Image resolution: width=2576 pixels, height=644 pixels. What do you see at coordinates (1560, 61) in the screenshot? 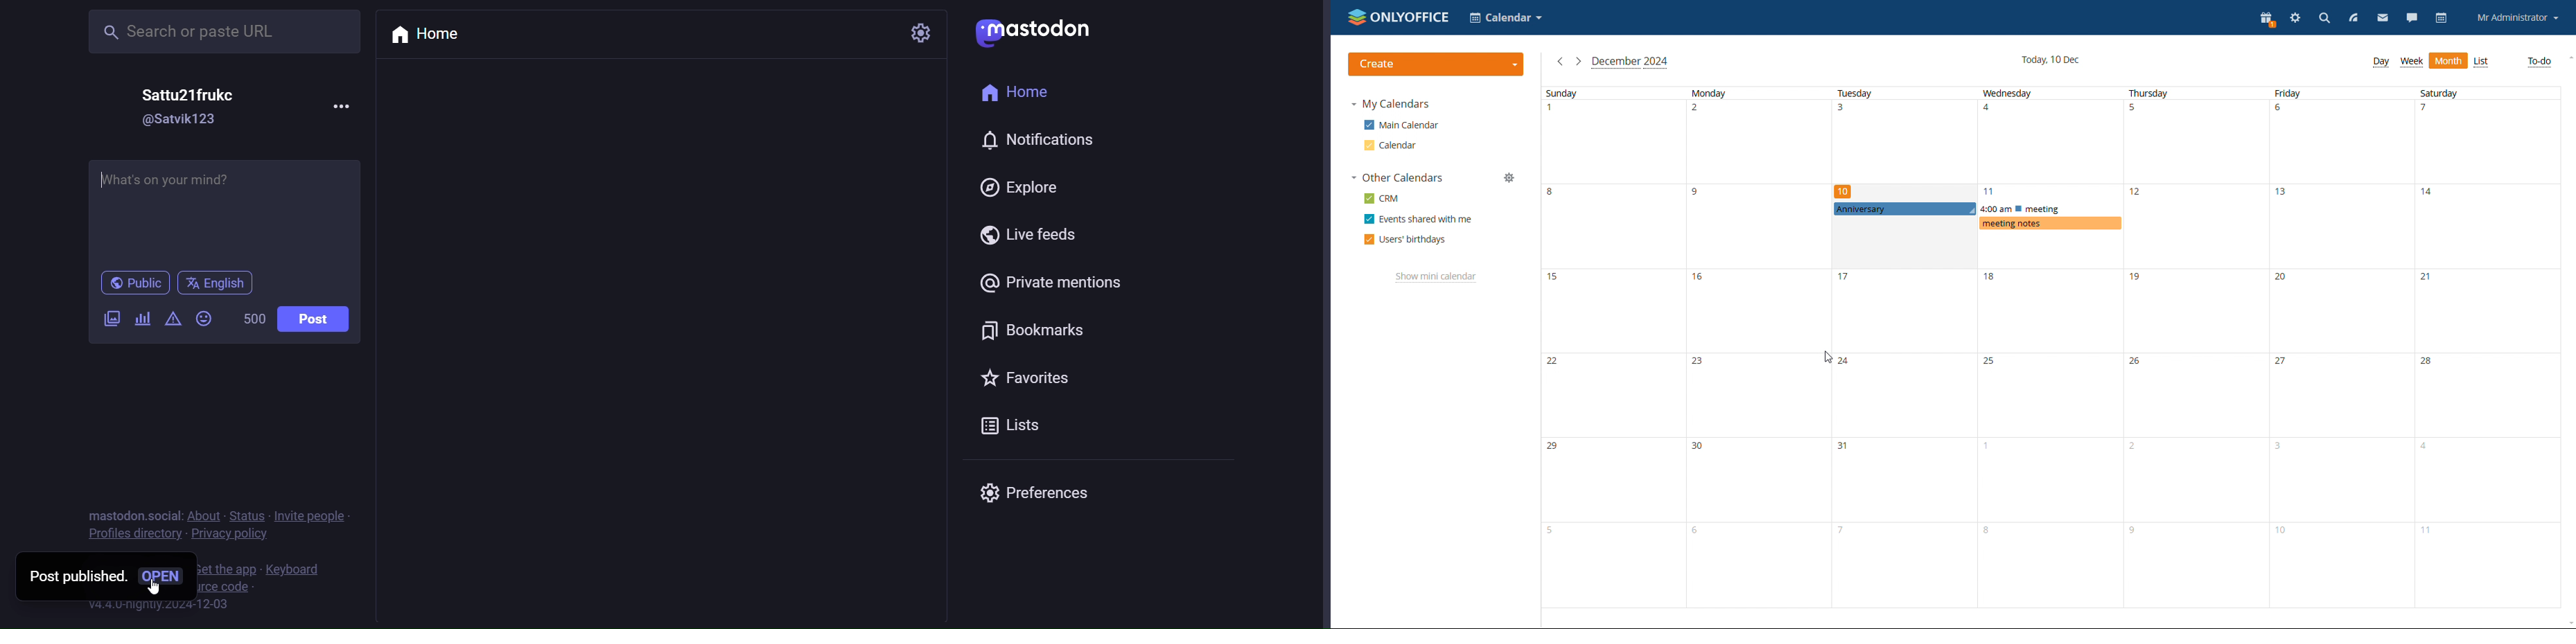
I see `previous month` at bounding box center [1560, 61].